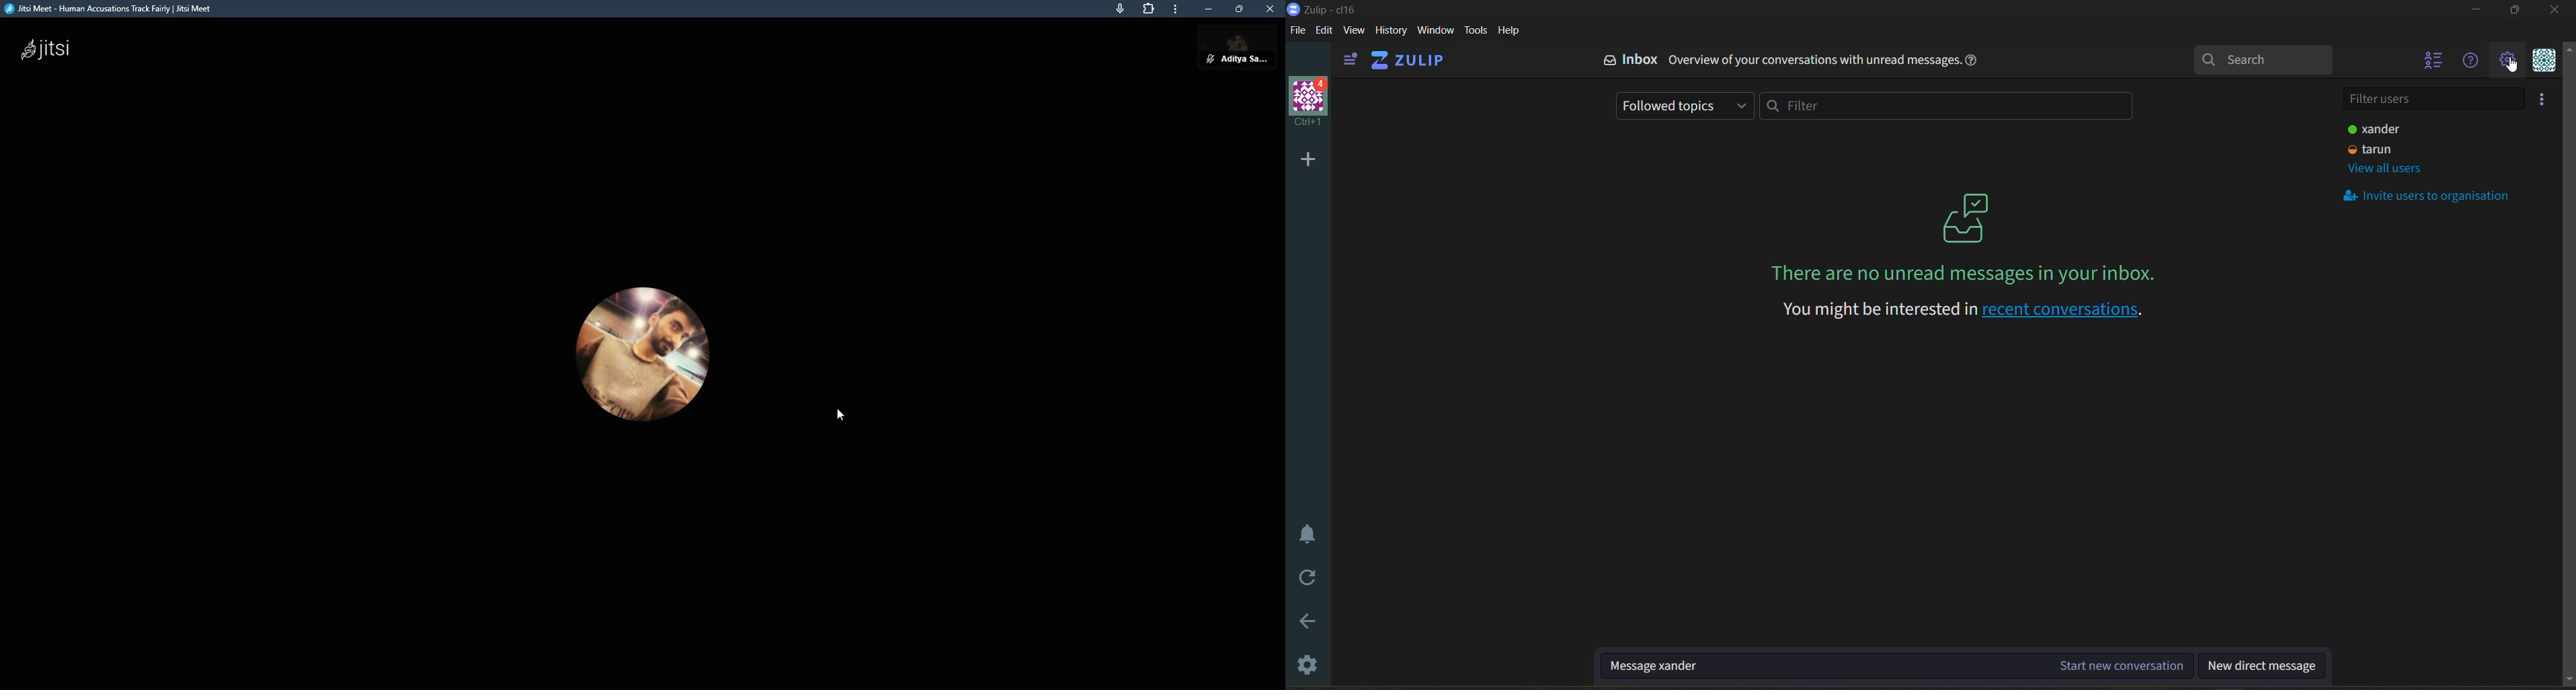  What do you see at coordinates (1324, 31) in the screenshot?
I see `edit` at bounding box center [1324, 31].